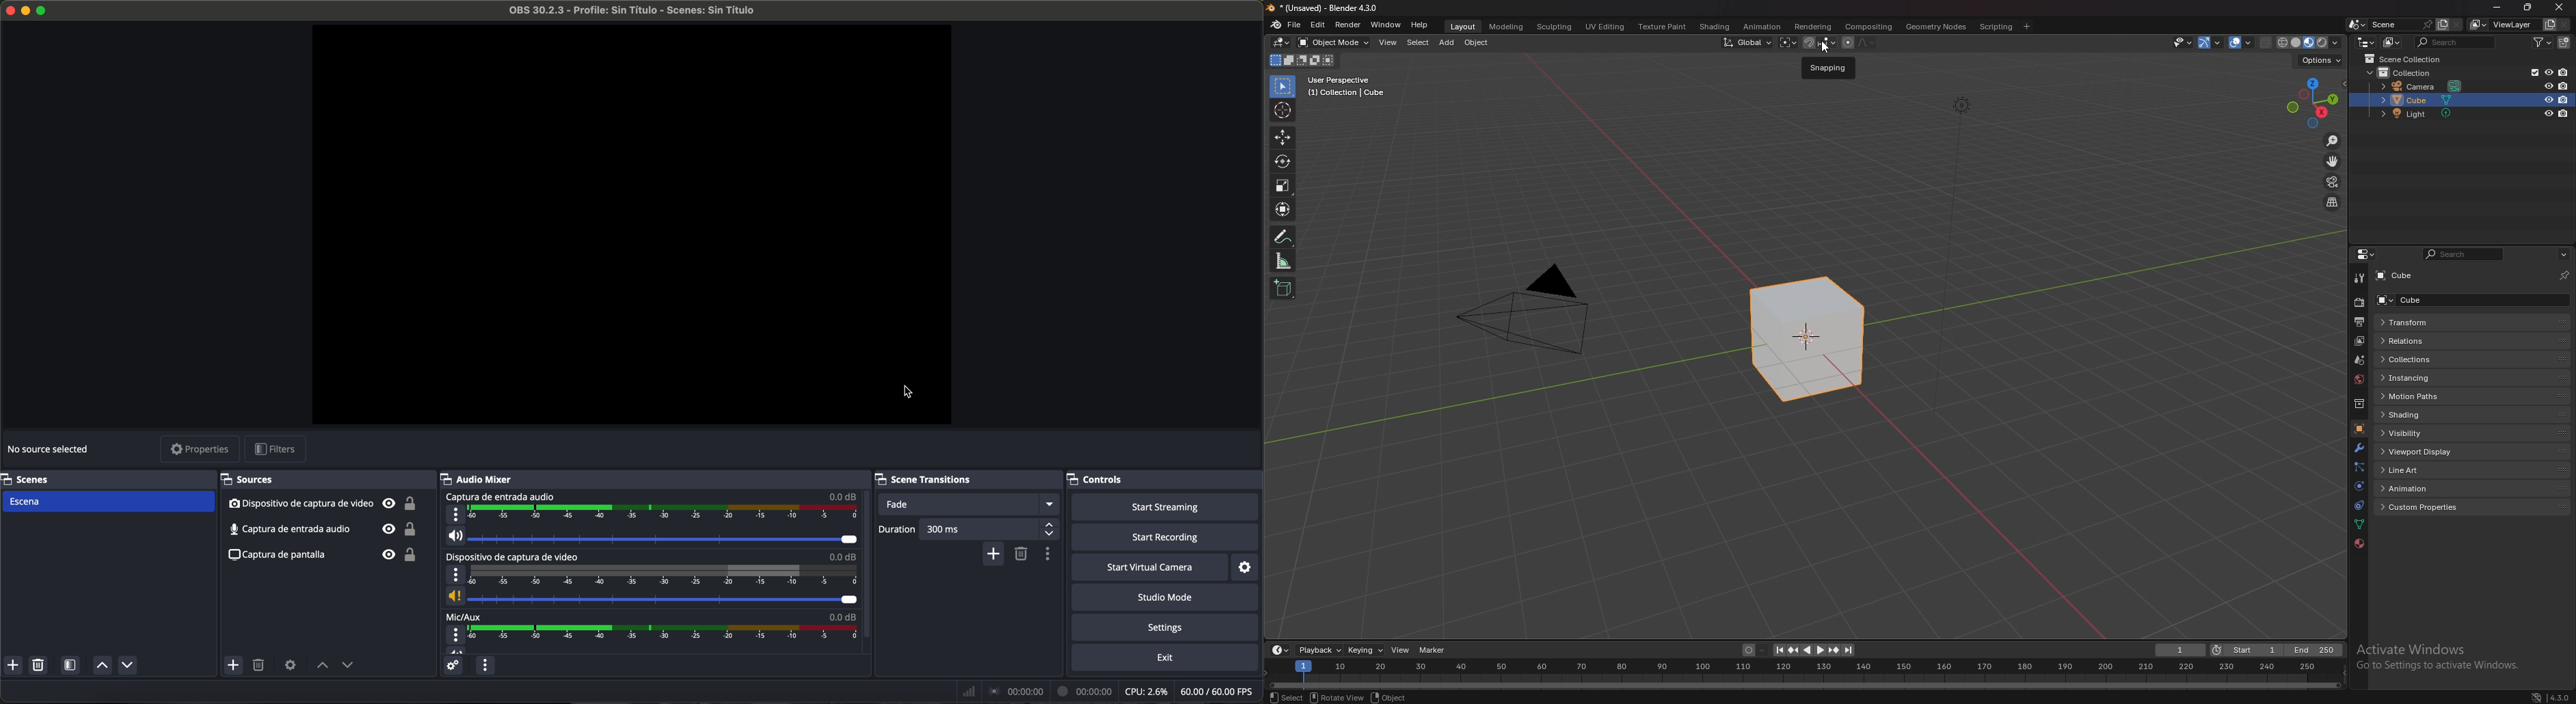  What do you see at coordinates (1150, 568) in the screenshot?
I see `start virtual camera` at bounding box center [1150, 568].